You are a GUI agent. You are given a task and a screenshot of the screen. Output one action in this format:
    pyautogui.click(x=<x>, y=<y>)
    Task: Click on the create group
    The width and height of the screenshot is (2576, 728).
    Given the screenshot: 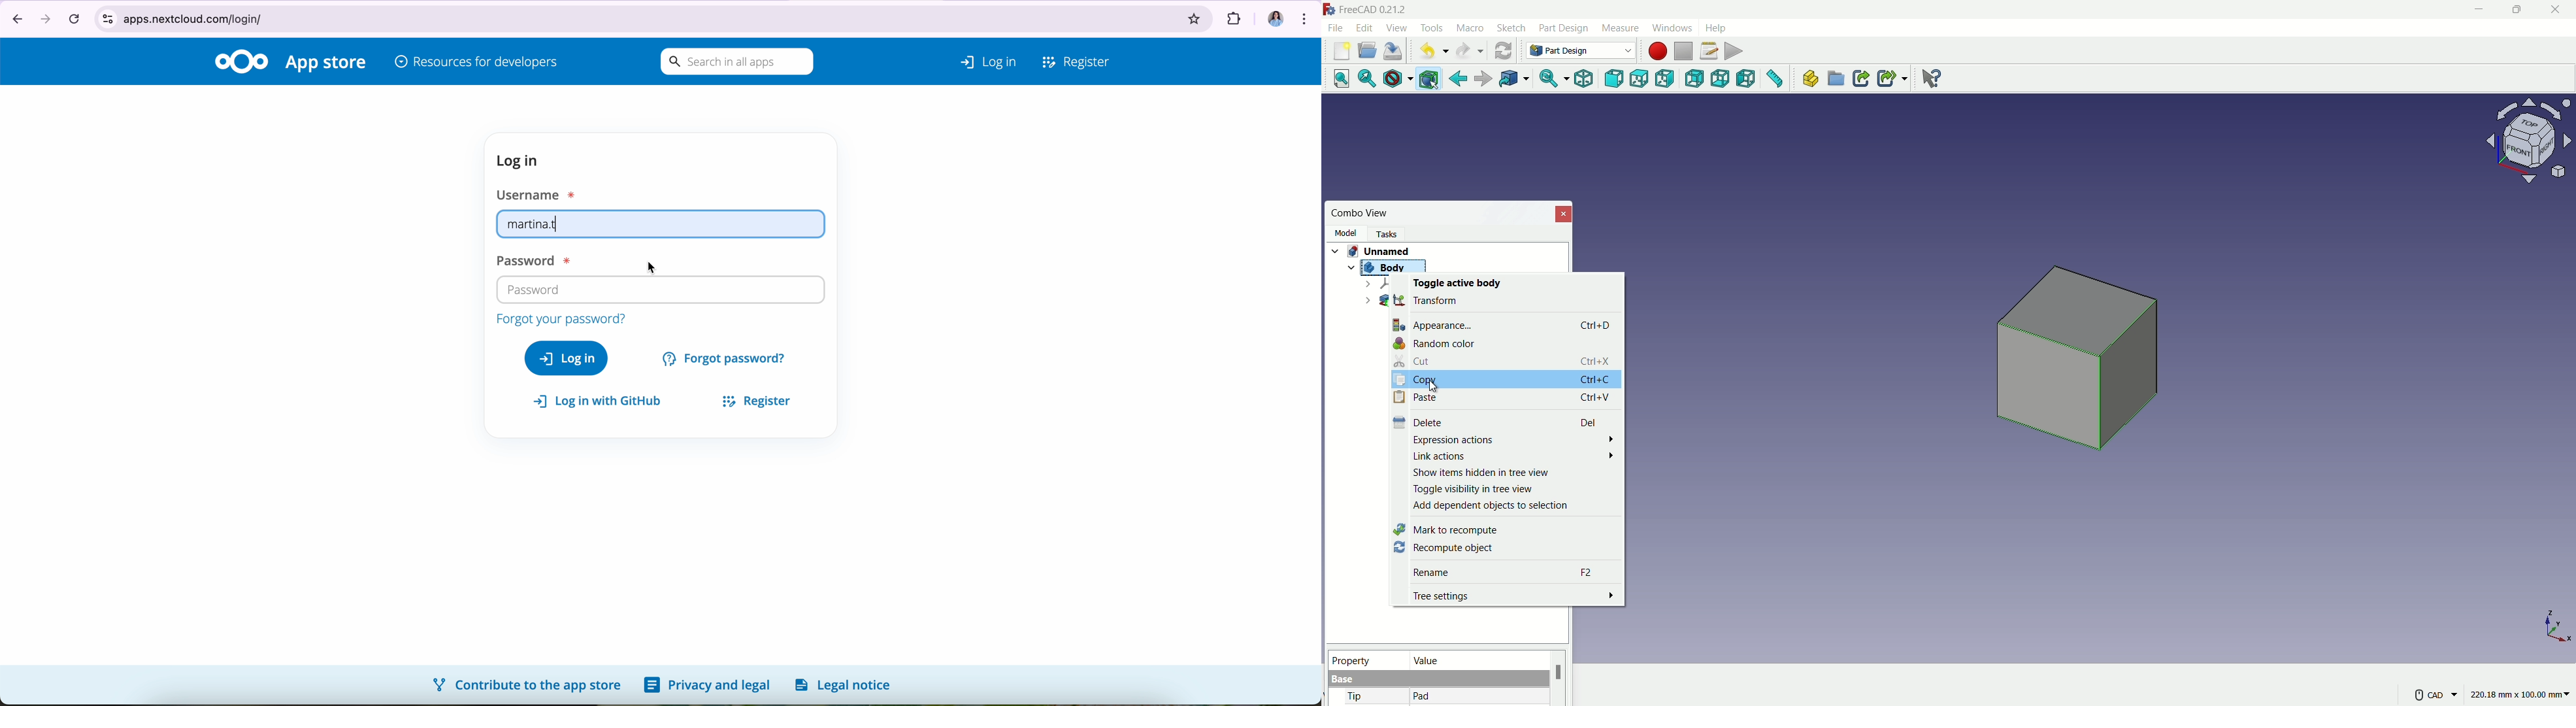 What is the action you would take?
    pyautogui.click(x=1837, y=80)
    